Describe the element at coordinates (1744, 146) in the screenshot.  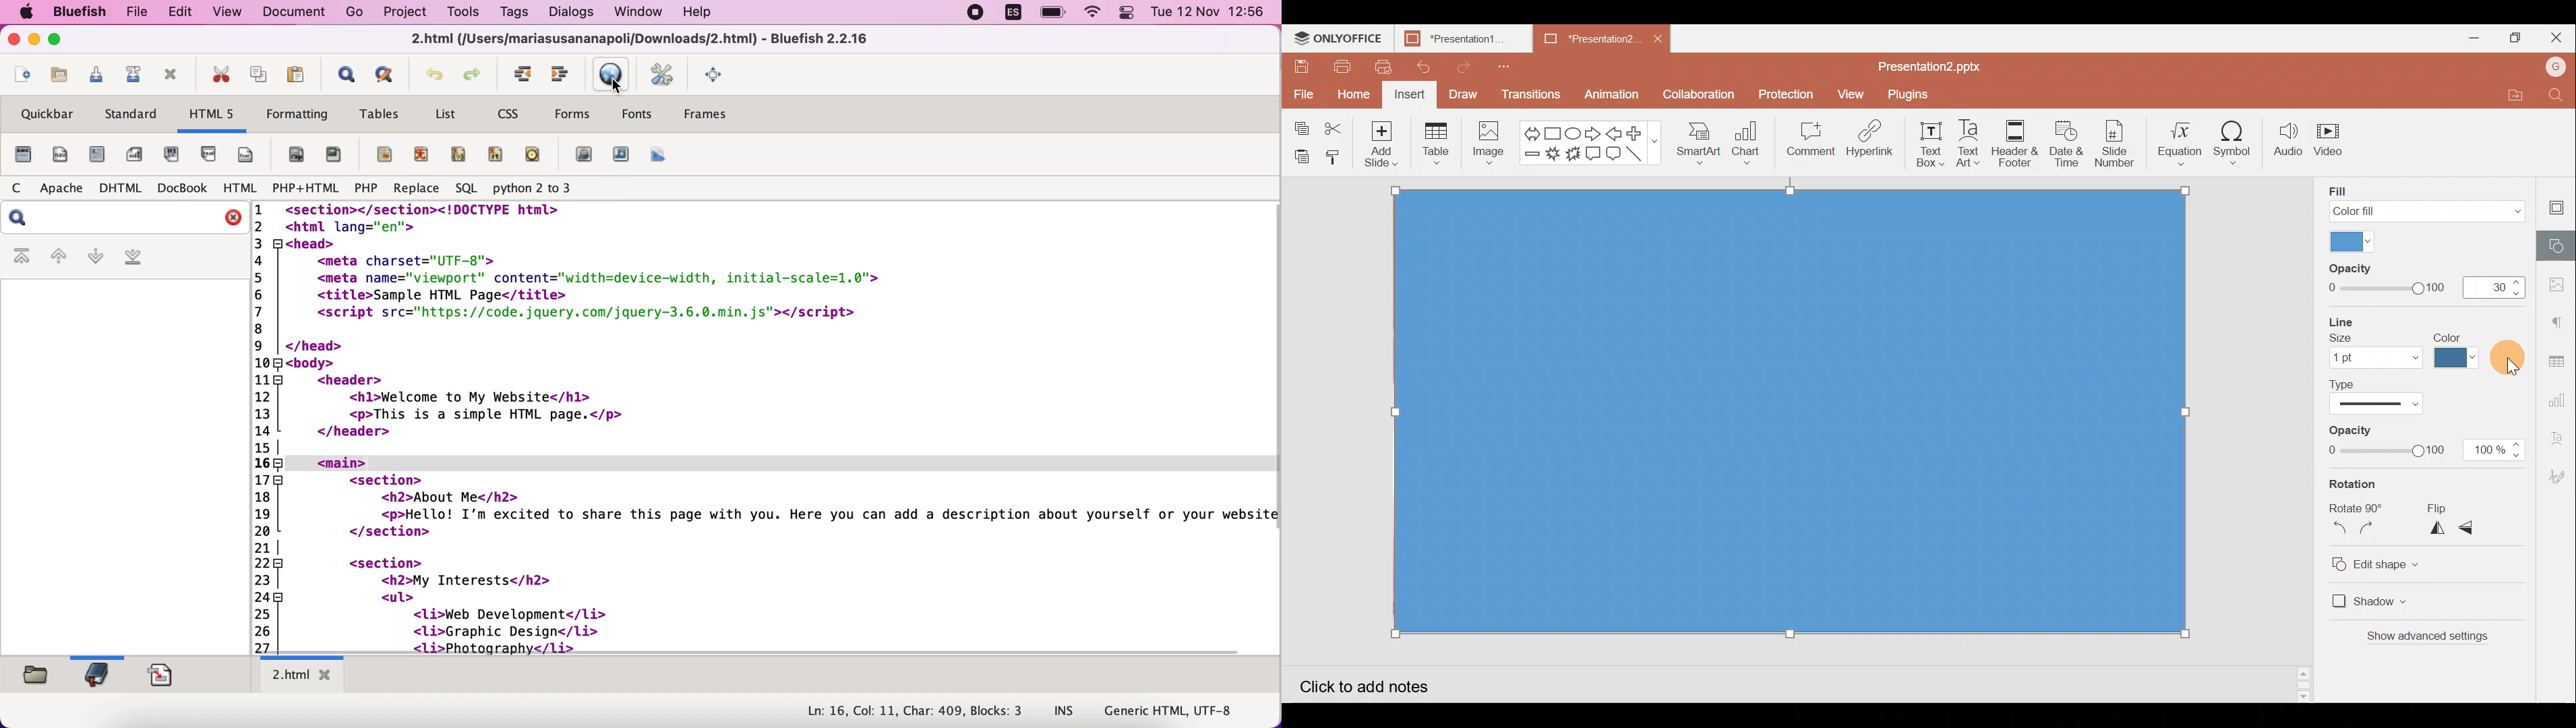
I see `Chart` at that location.